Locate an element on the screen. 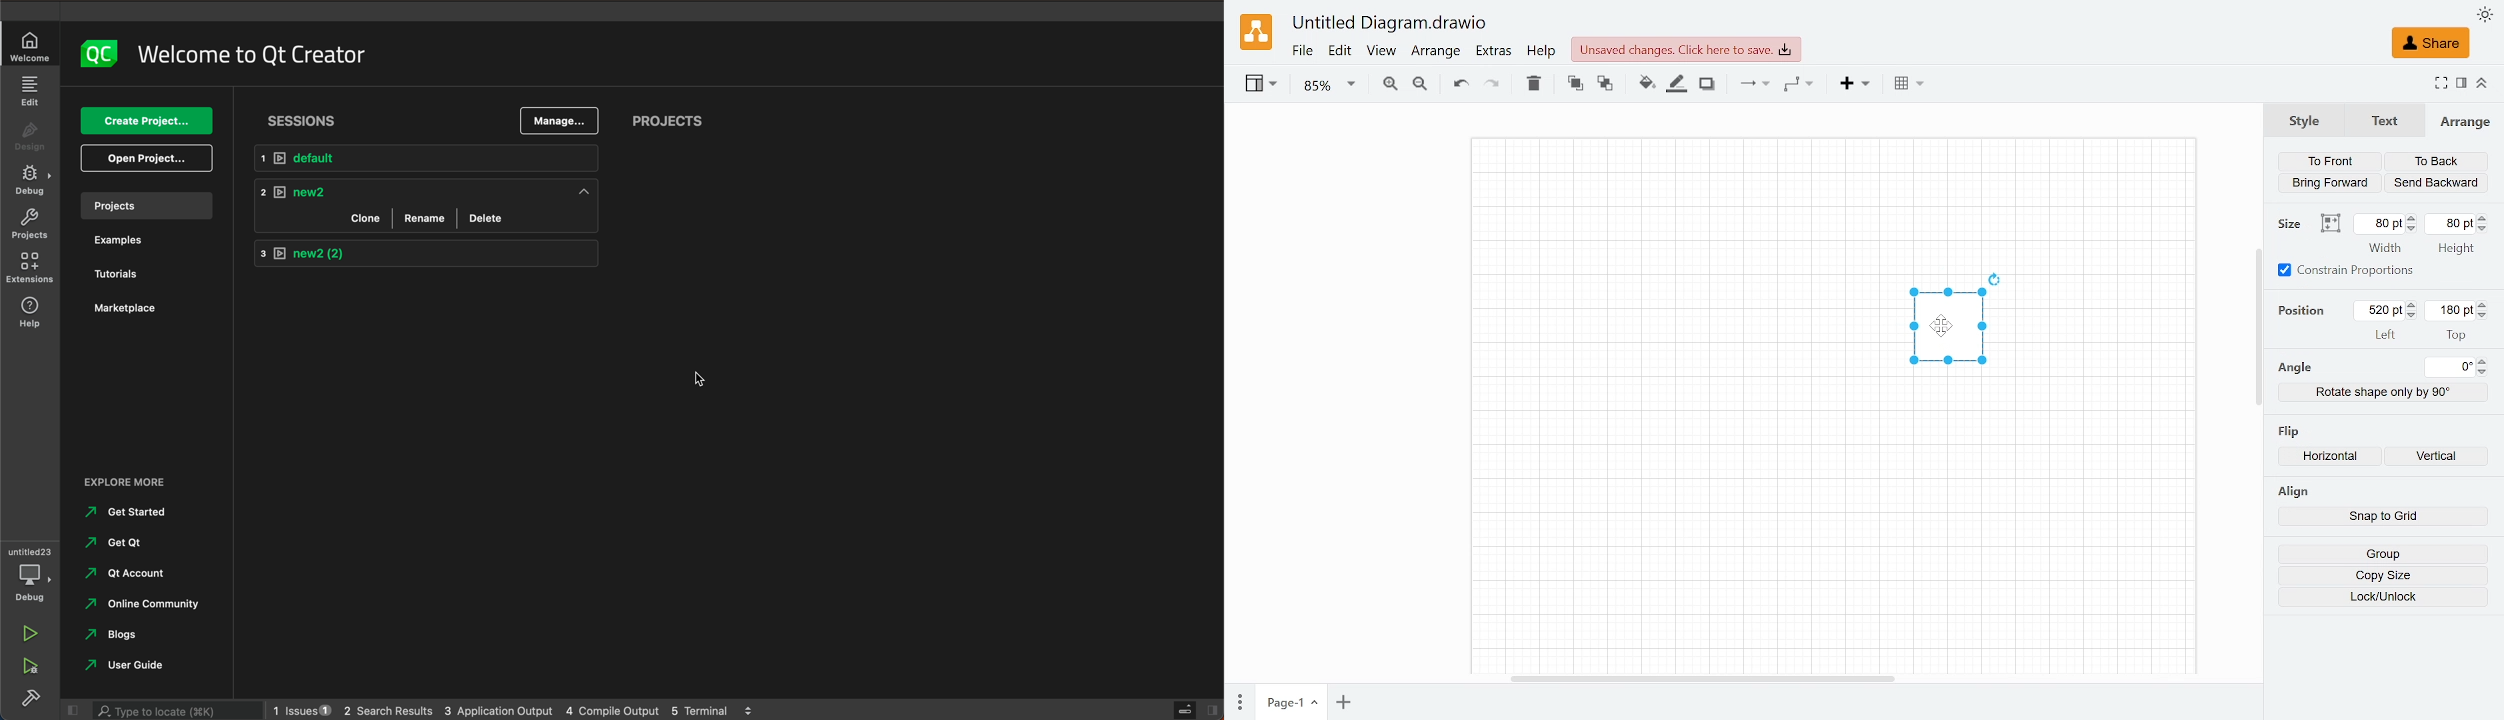  Increase left is located at coordinates (2414, 305).